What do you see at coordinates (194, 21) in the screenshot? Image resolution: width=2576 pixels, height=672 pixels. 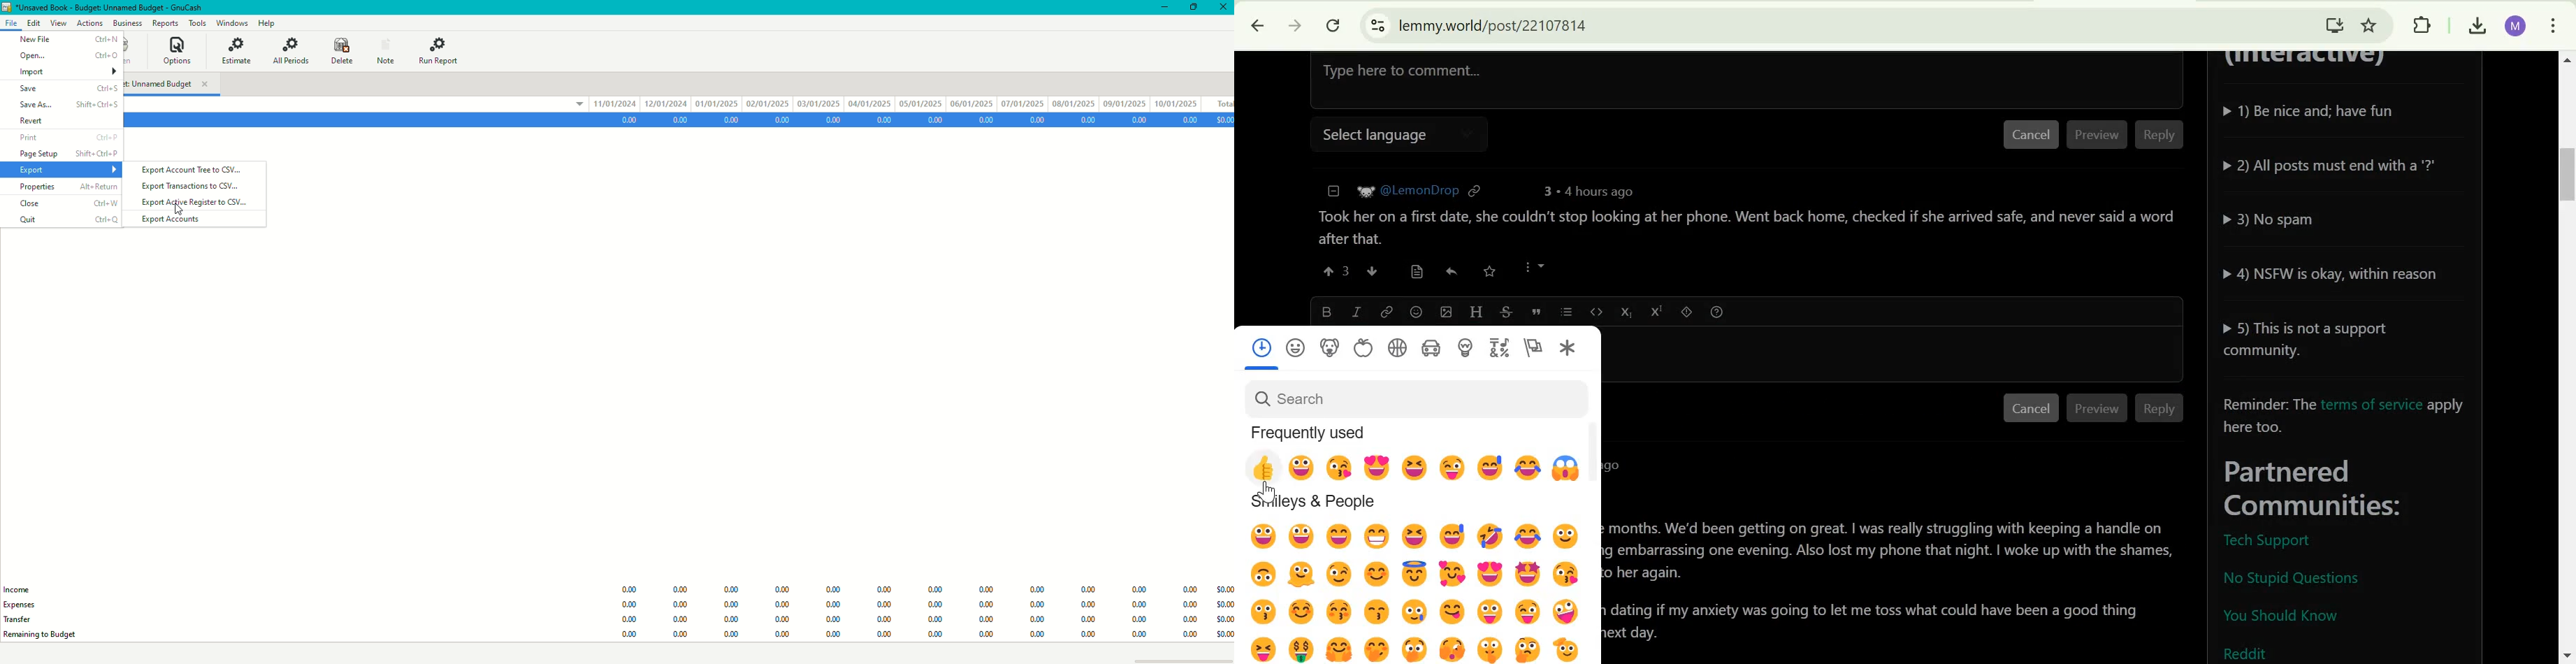 I see `Tools` at bounding box center [194, 21].